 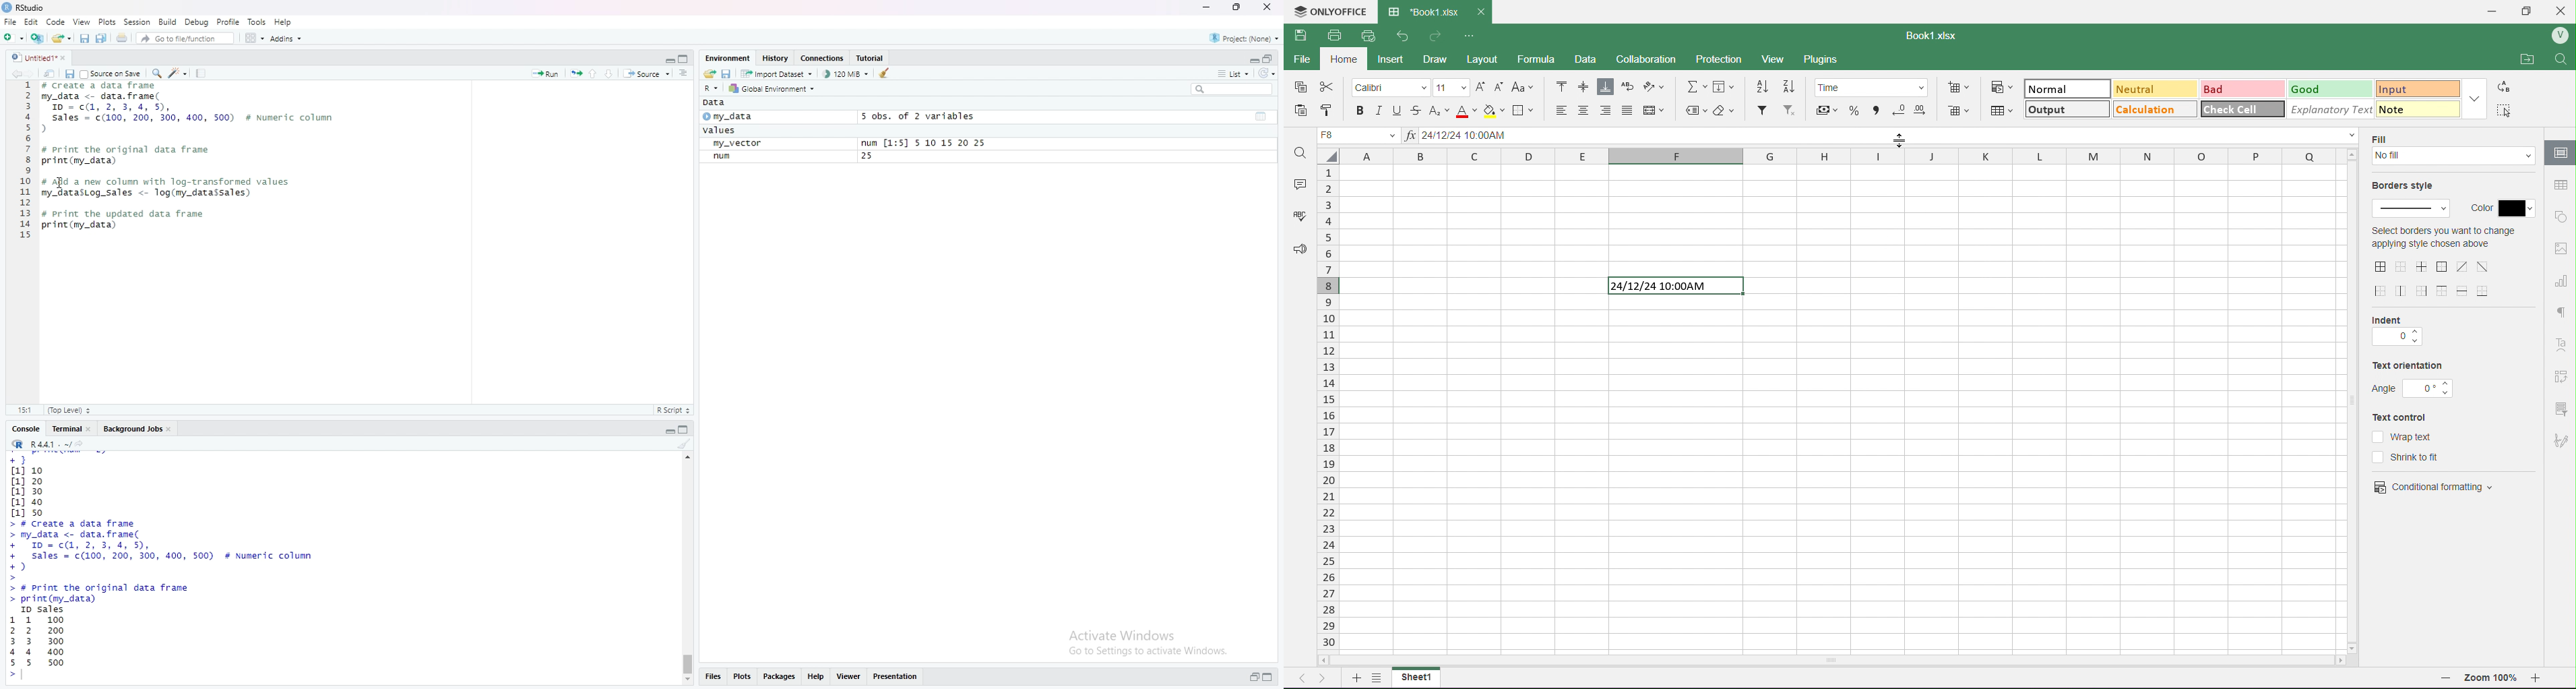 What do you see at coordinates (198, 21) in the screenshot?
I see `Debug` at bounding box center [198, 21].